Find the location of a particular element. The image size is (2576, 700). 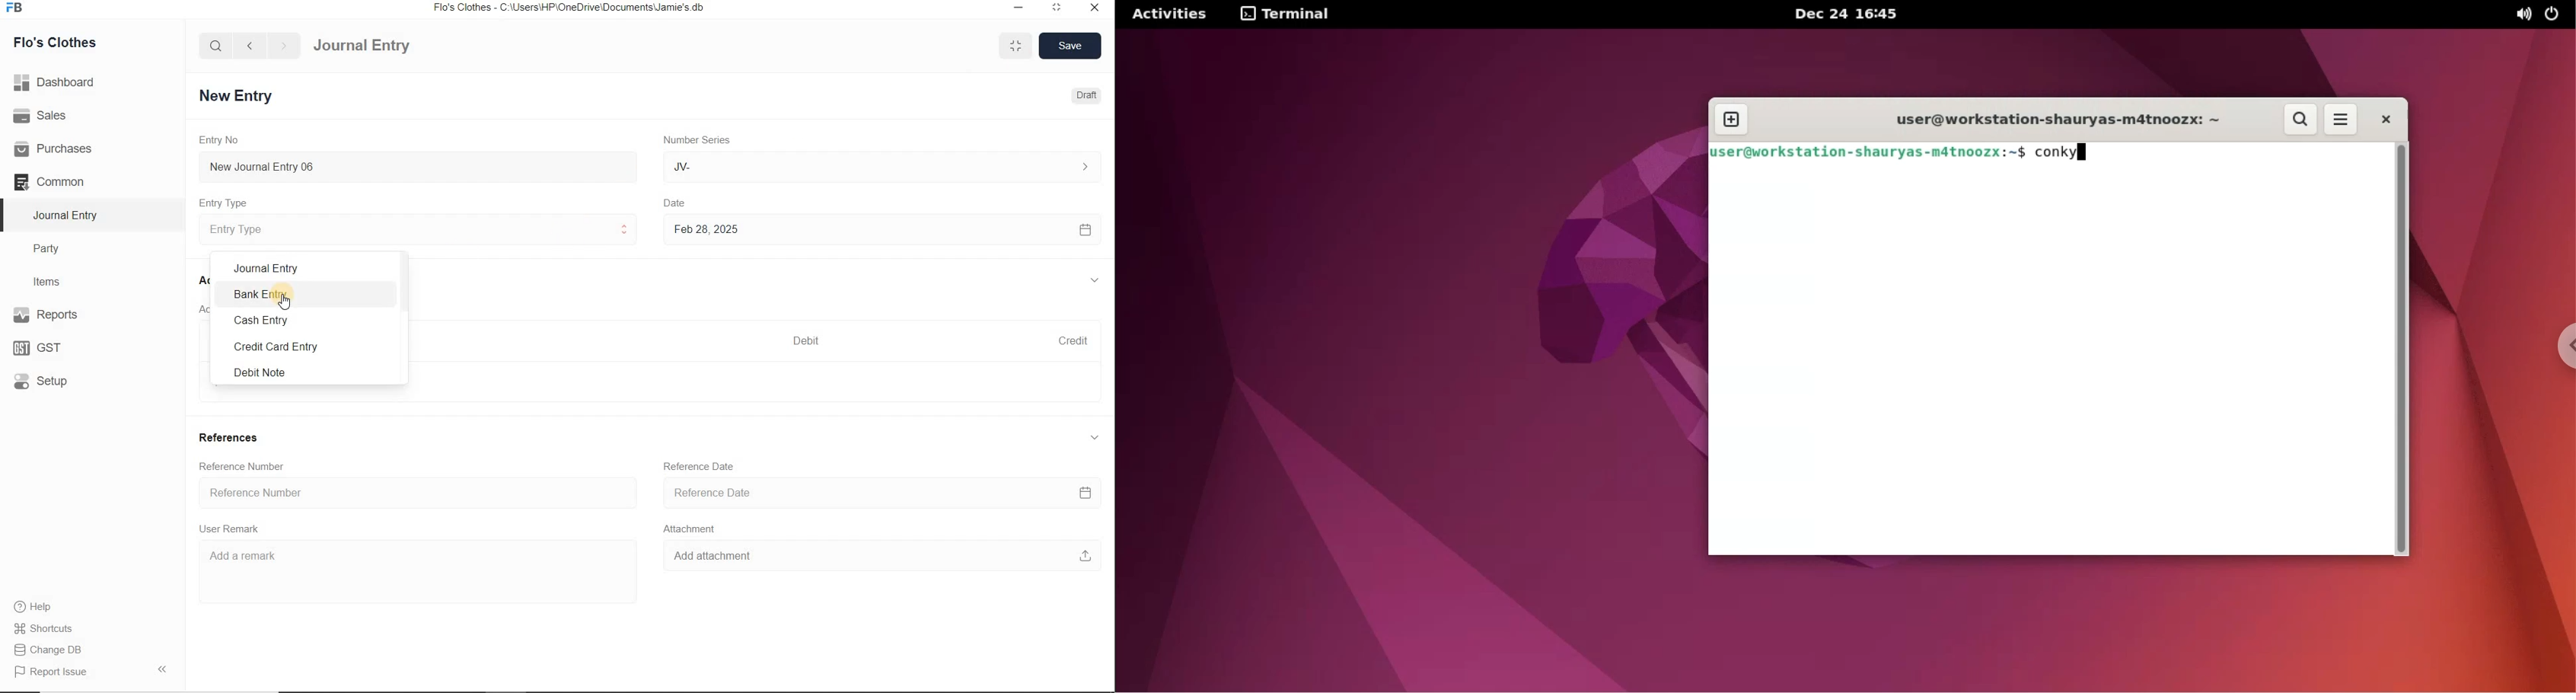

minimise/maximise is located at coordinates (1017, 46).